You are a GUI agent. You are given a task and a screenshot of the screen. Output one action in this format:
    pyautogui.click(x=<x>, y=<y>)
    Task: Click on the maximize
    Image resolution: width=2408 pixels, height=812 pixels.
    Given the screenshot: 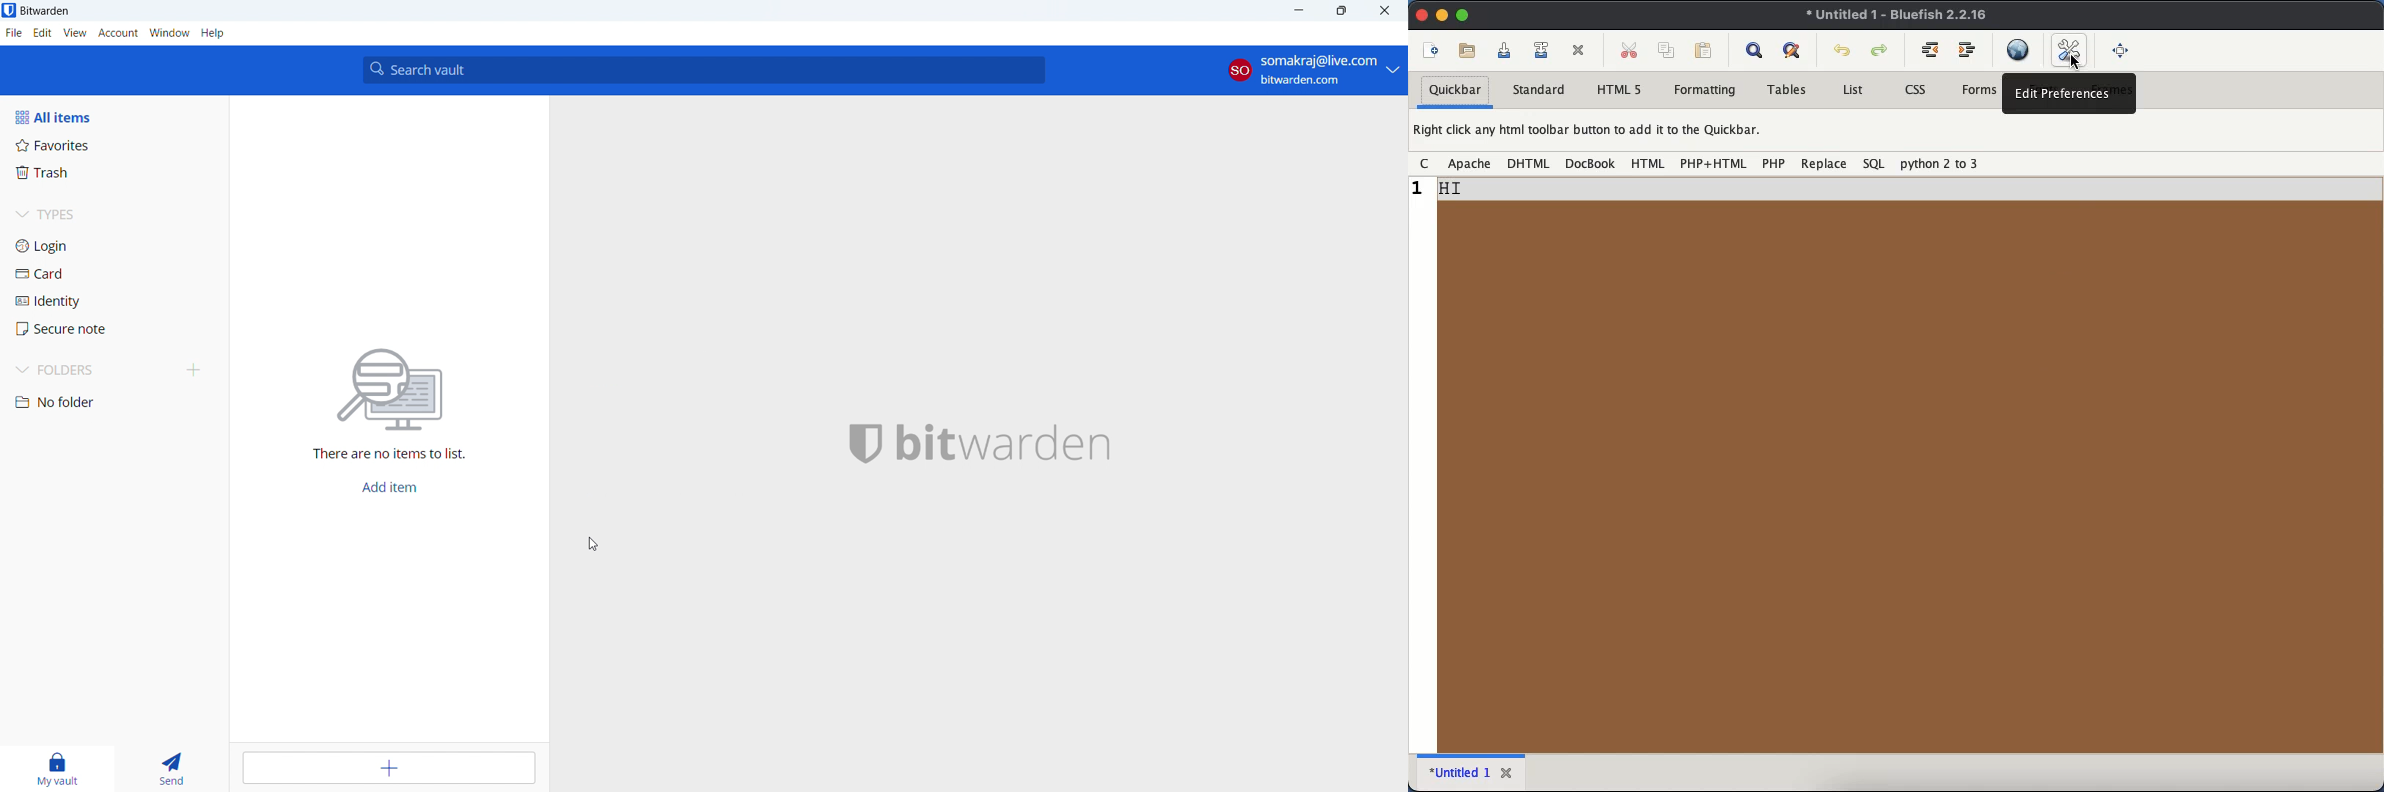 What is the action you would take?
    pyautogui.click(x=1341, y=11)
    